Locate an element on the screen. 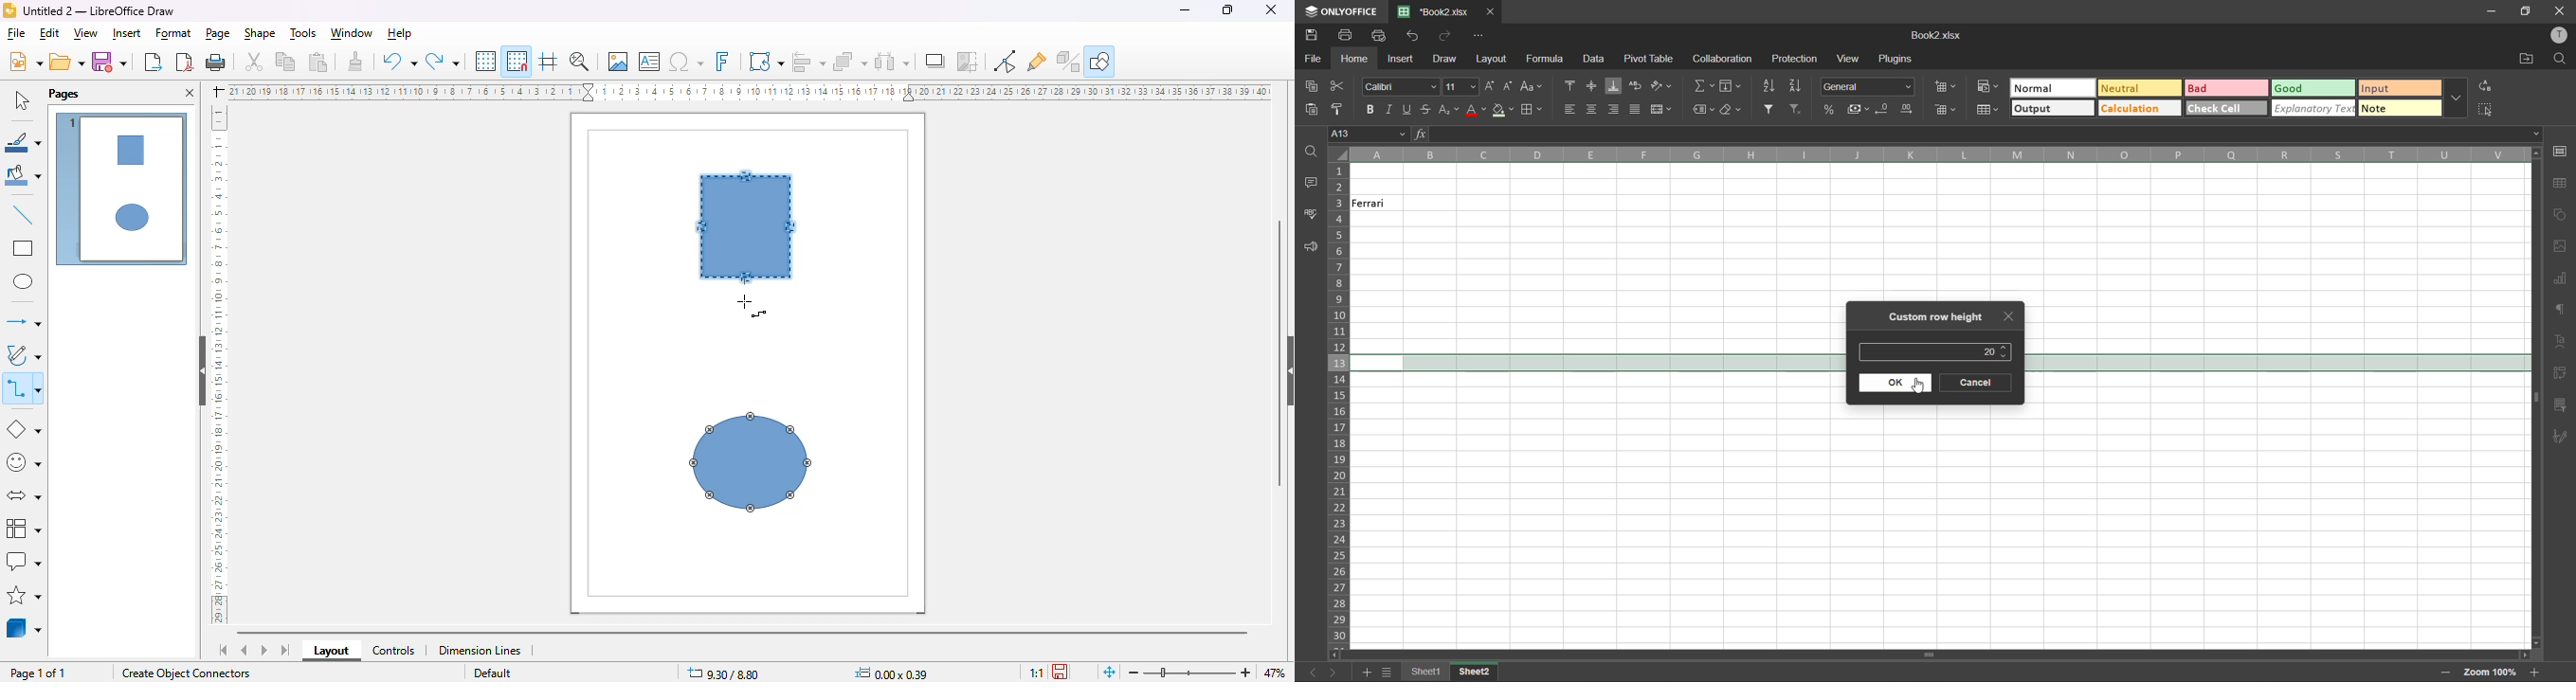 The height and width of the screenshot is (700, 2576). align right is located at coordinates (1616, 108).